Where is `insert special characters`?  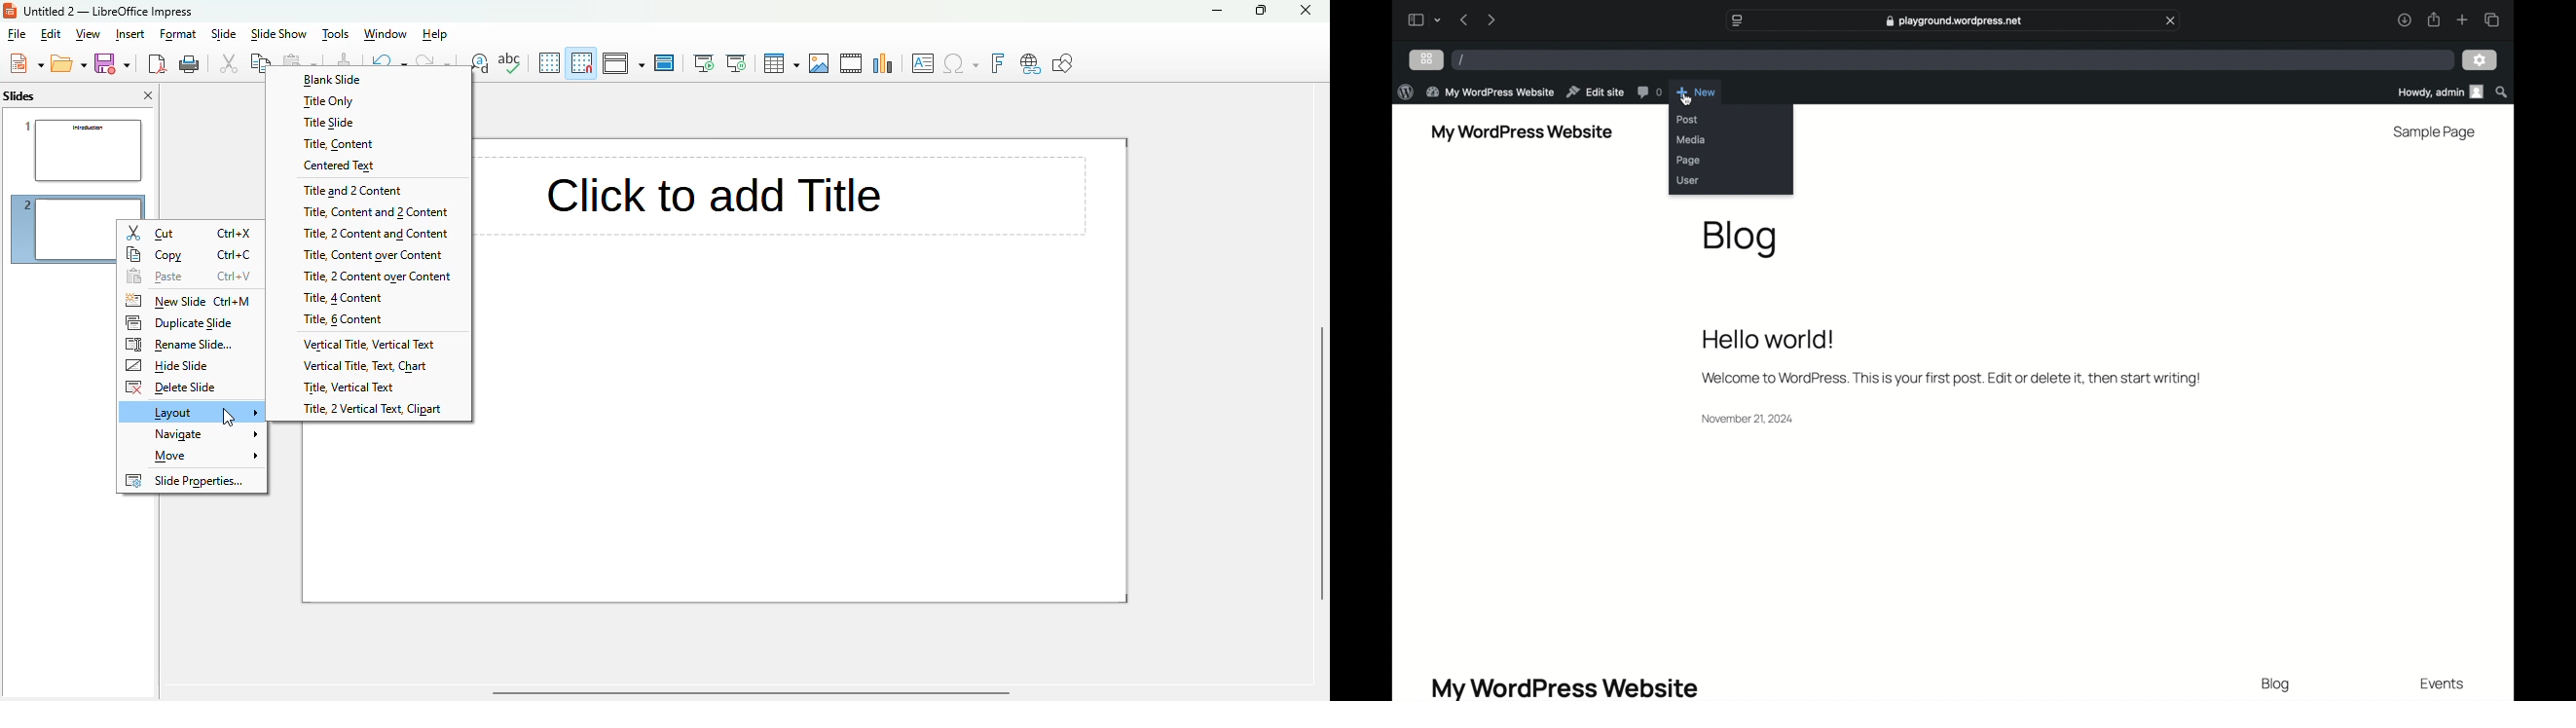
insert special characters is located at coordinates (961, 63).